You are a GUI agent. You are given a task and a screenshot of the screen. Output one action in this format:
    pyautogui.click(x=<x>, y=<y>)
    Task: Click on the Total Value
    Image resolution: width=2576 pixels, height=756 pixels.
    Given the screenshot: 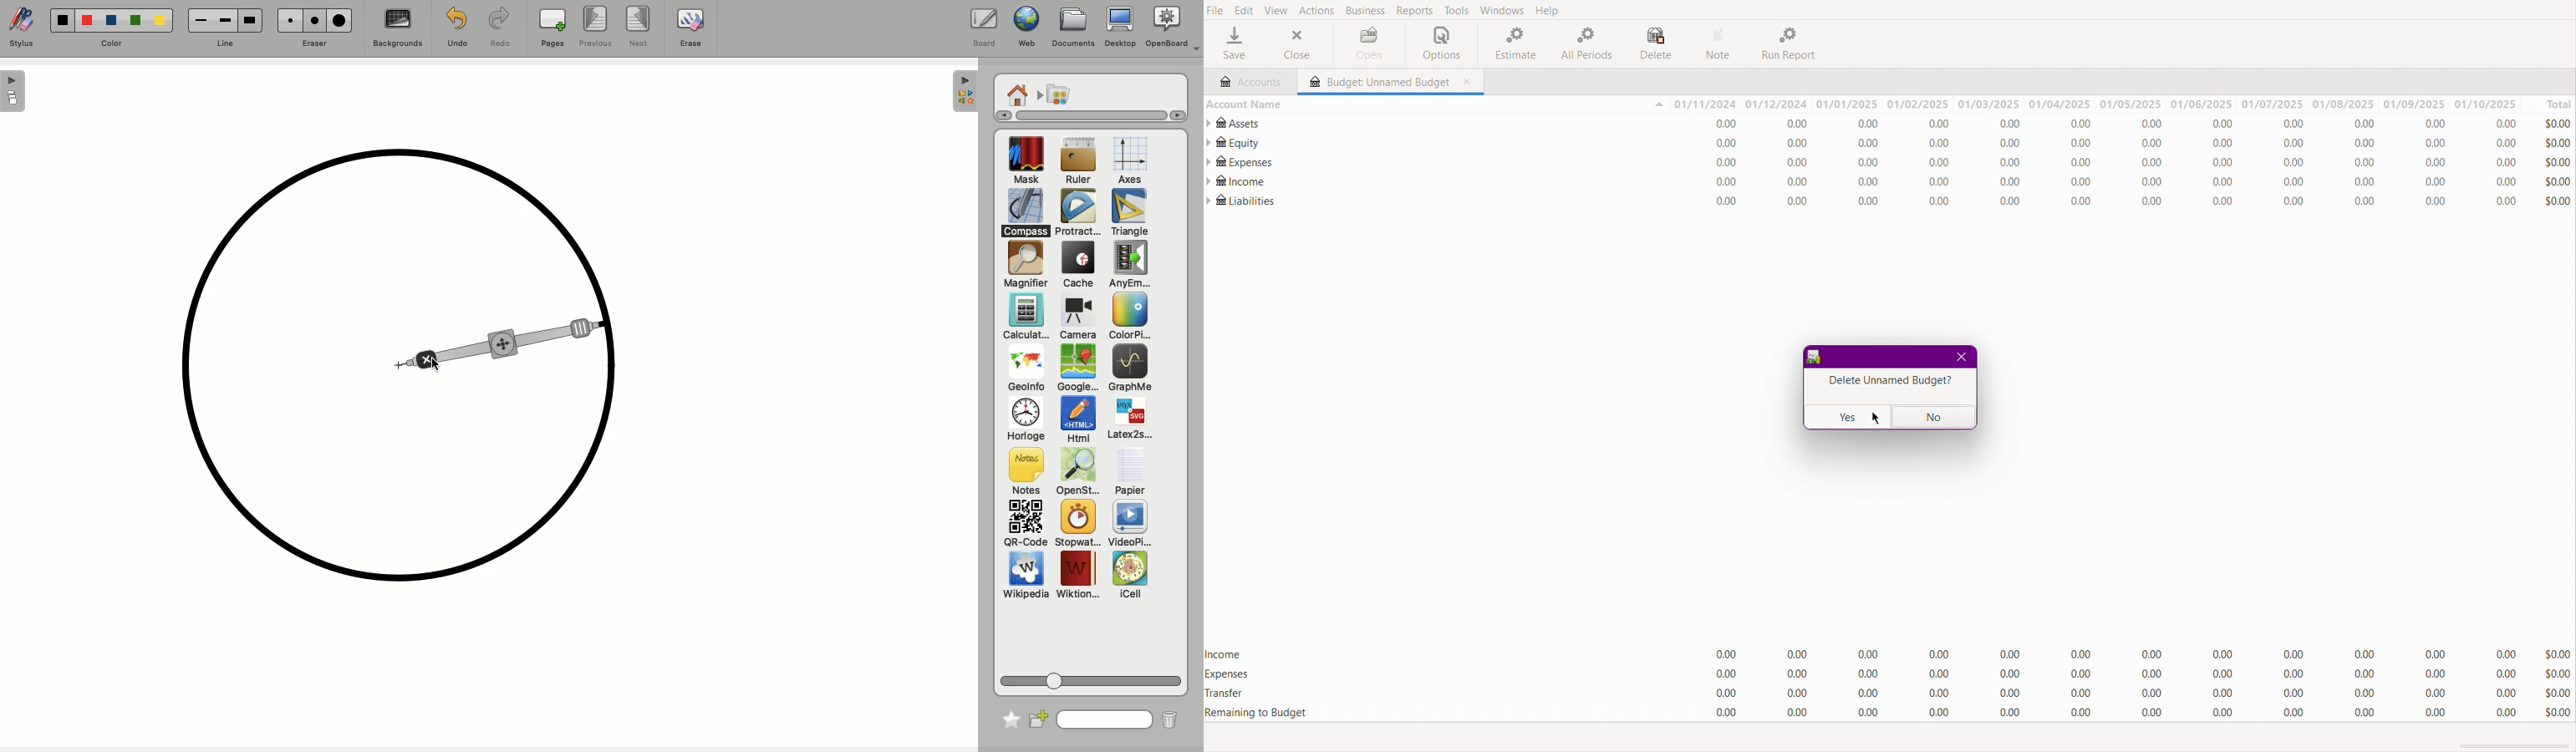 What is the action you would take?
    pyautogui.click(x=2556, y=683)
    